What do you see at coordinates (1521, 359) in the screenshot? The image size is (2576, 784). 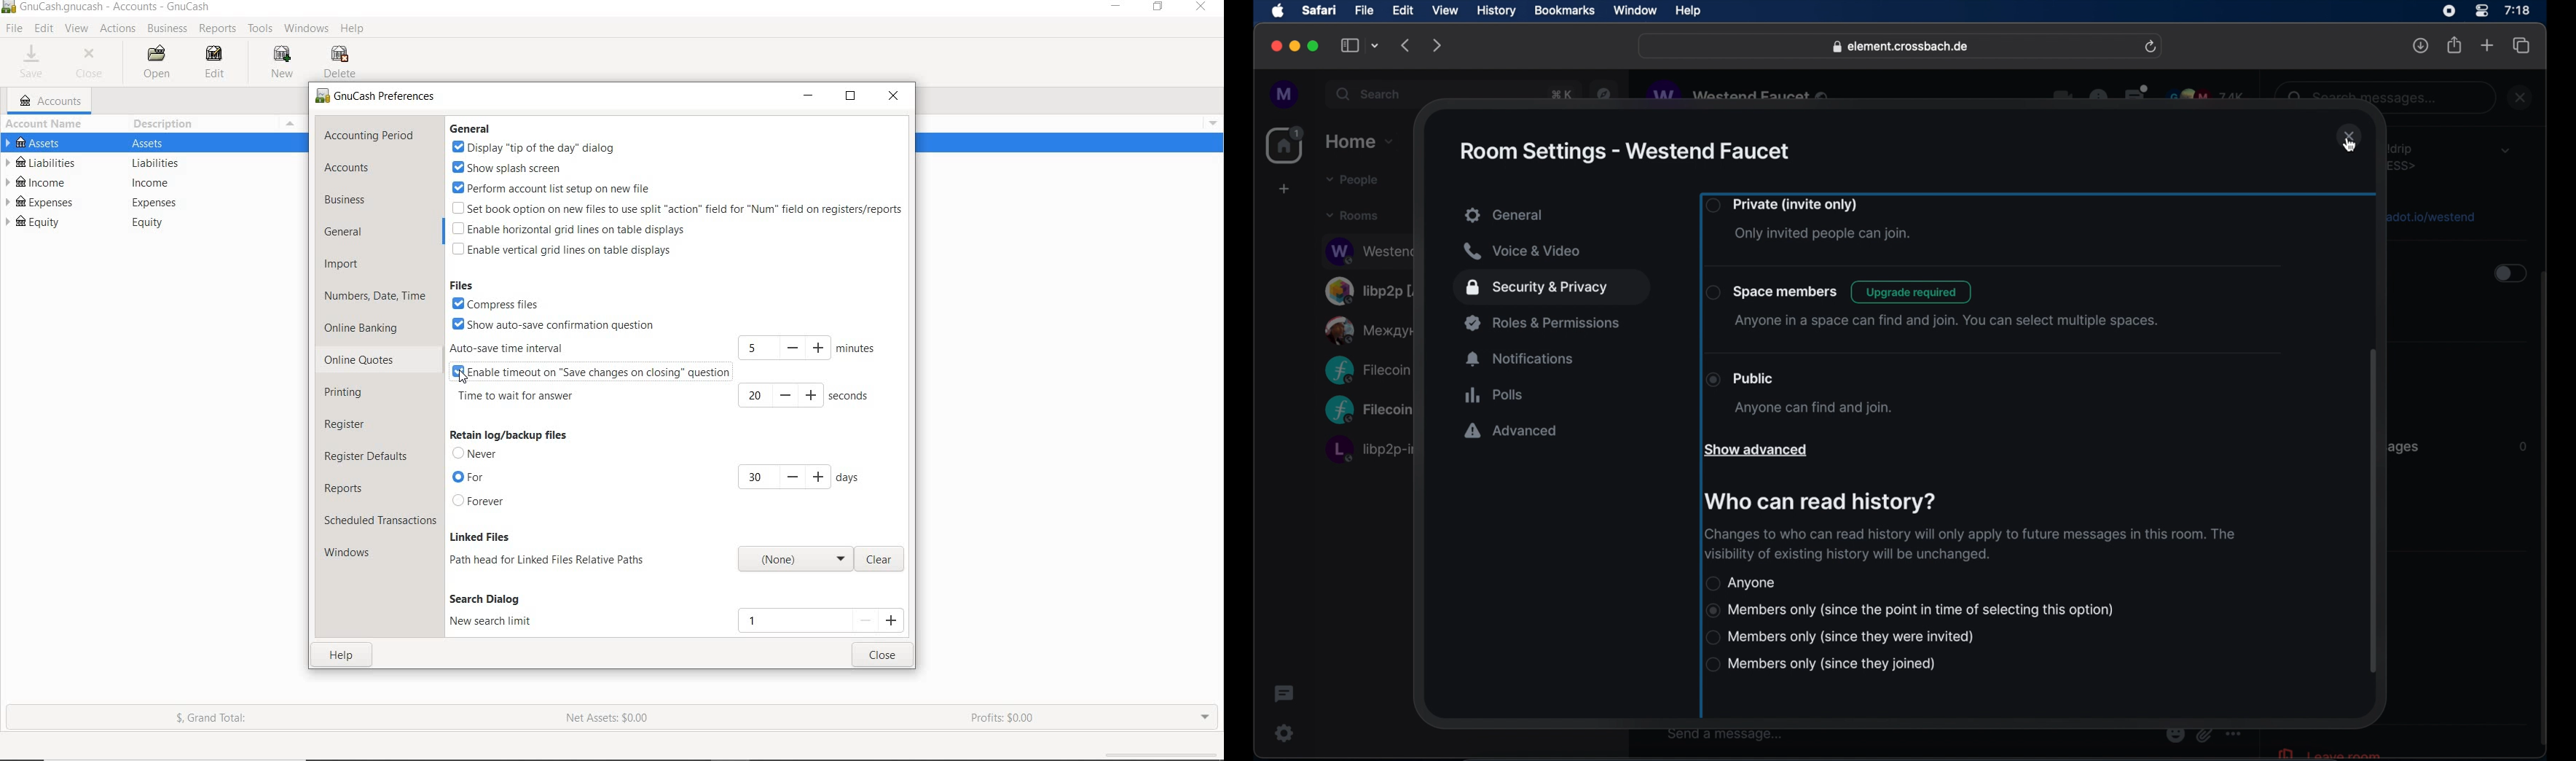 I see `notifications` at bounding box center [1521, 359].